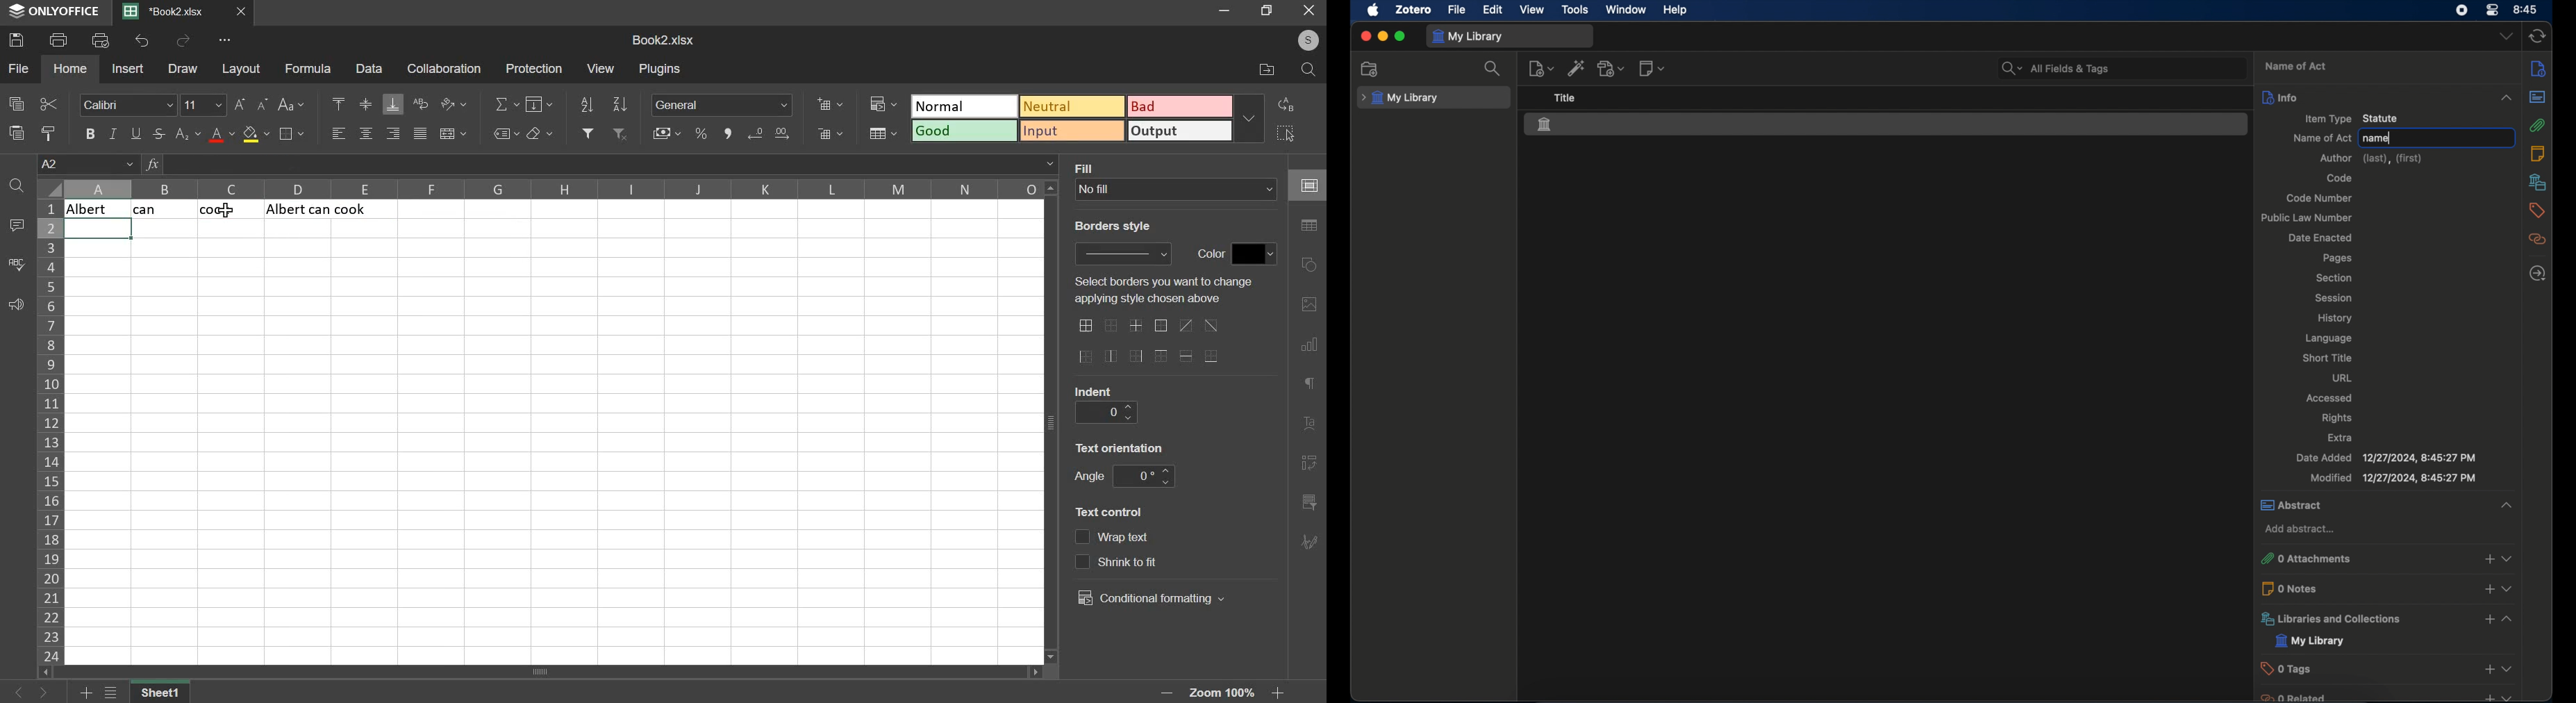 The image size is (2576, 728). I want to click on justified, so click(419, 133).